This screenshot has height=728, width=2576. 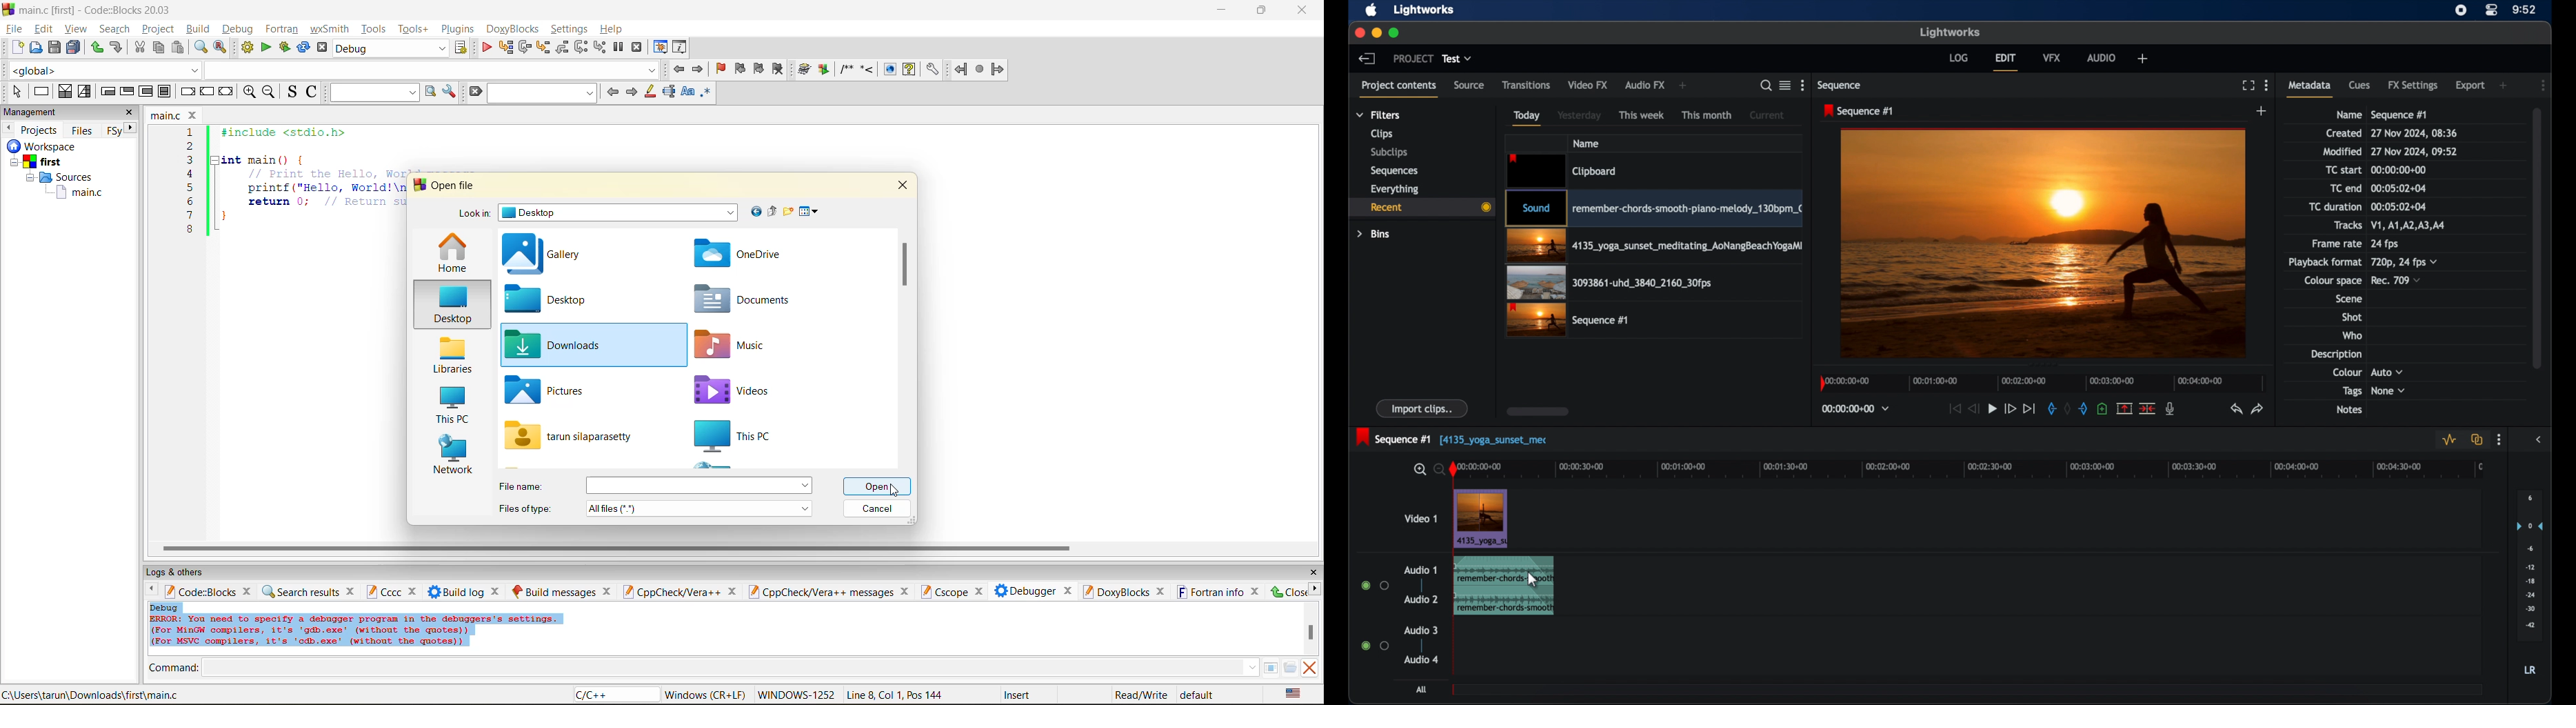 I want to click on menu, so click(x=698, y=486).